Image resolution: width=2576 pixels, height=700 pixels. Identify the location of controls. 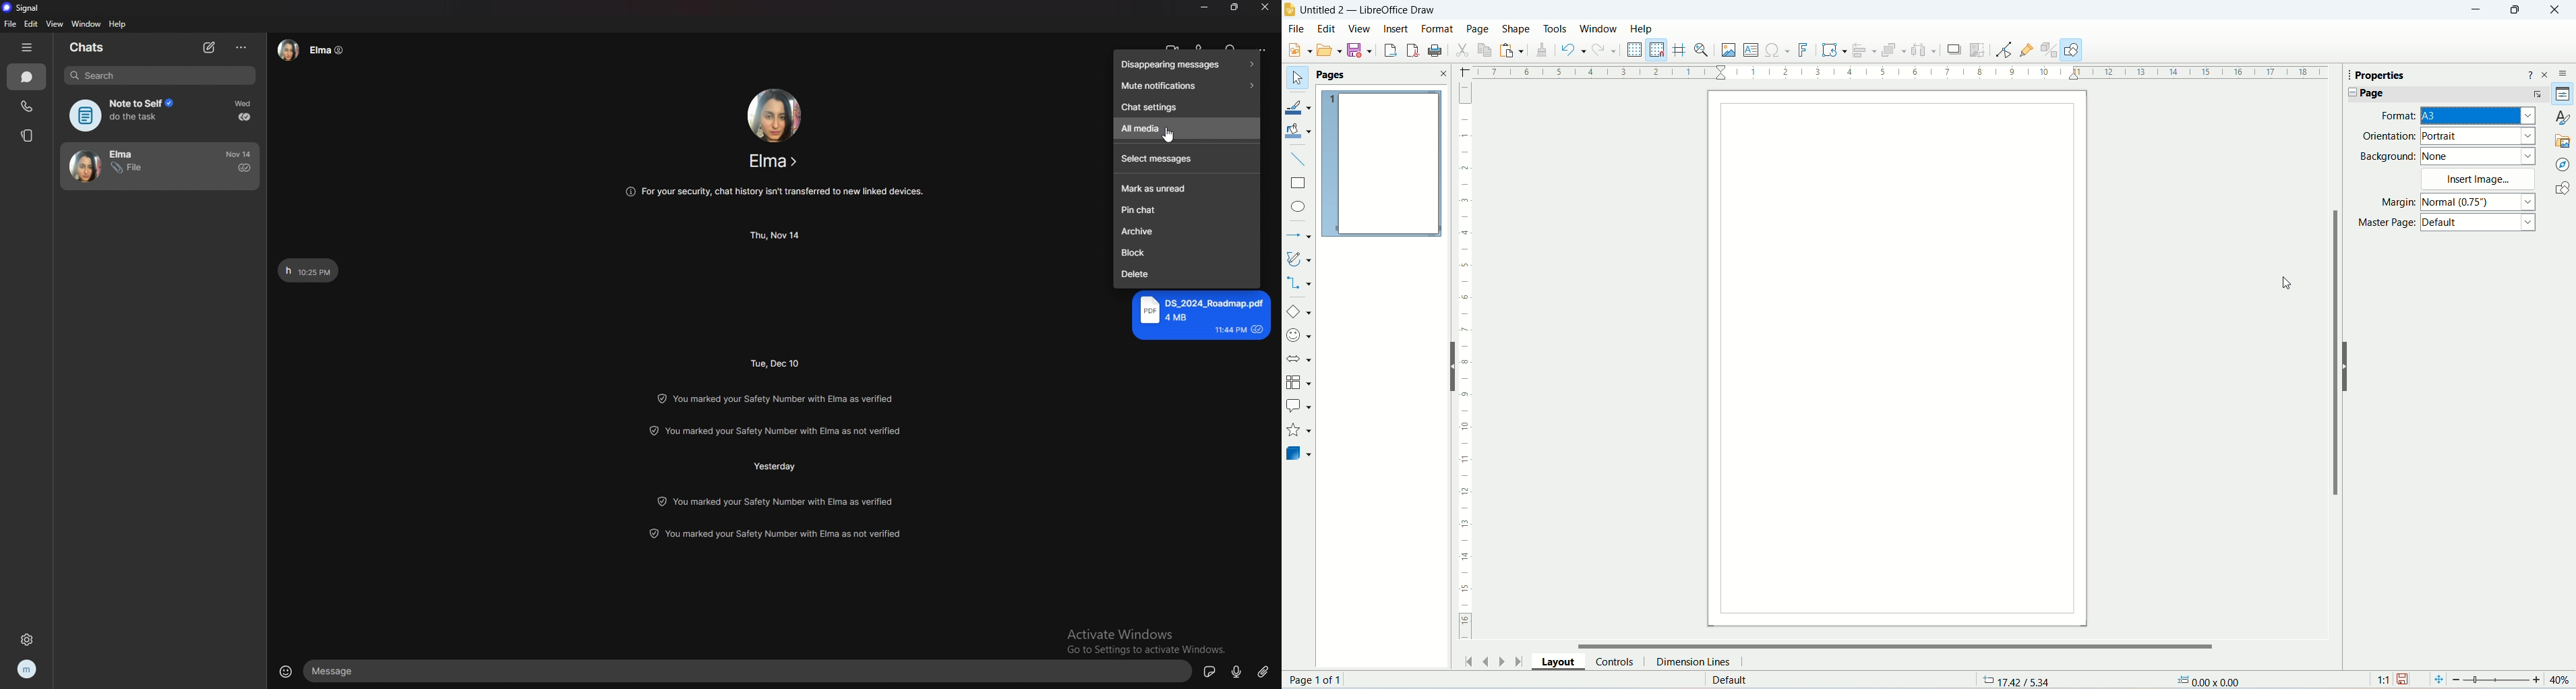
(1619, 660).